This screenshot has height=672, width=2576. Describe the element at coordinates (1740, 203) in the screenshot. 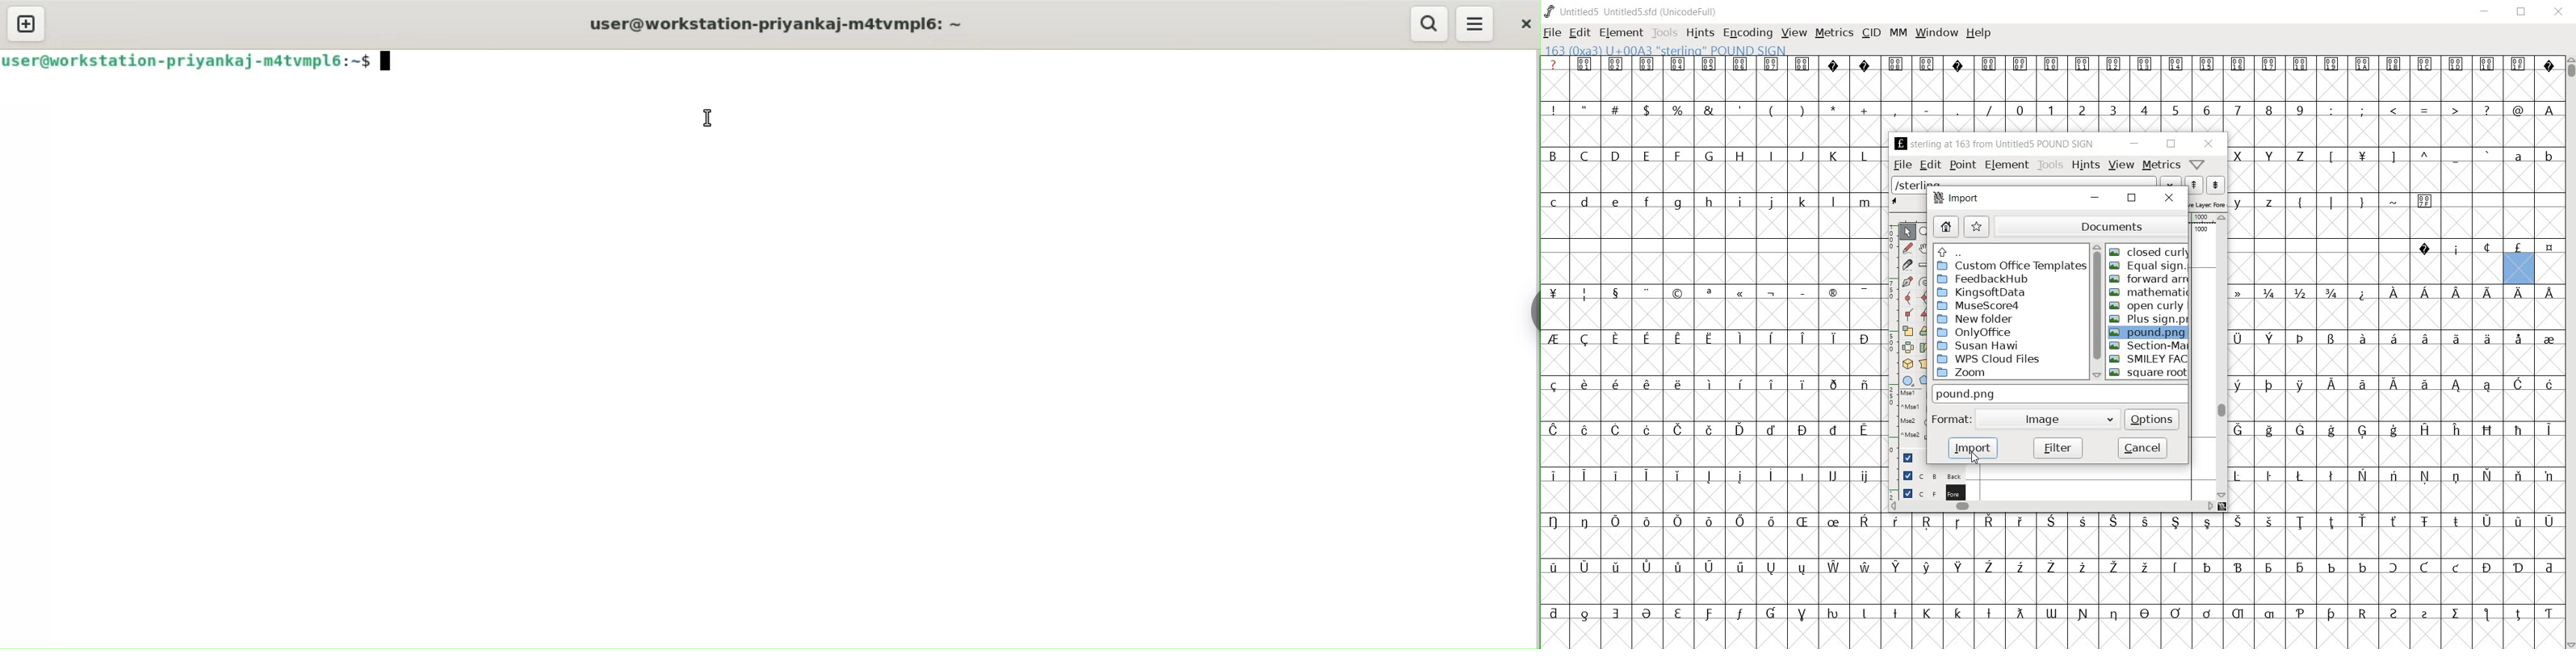

I see `i` at that location.